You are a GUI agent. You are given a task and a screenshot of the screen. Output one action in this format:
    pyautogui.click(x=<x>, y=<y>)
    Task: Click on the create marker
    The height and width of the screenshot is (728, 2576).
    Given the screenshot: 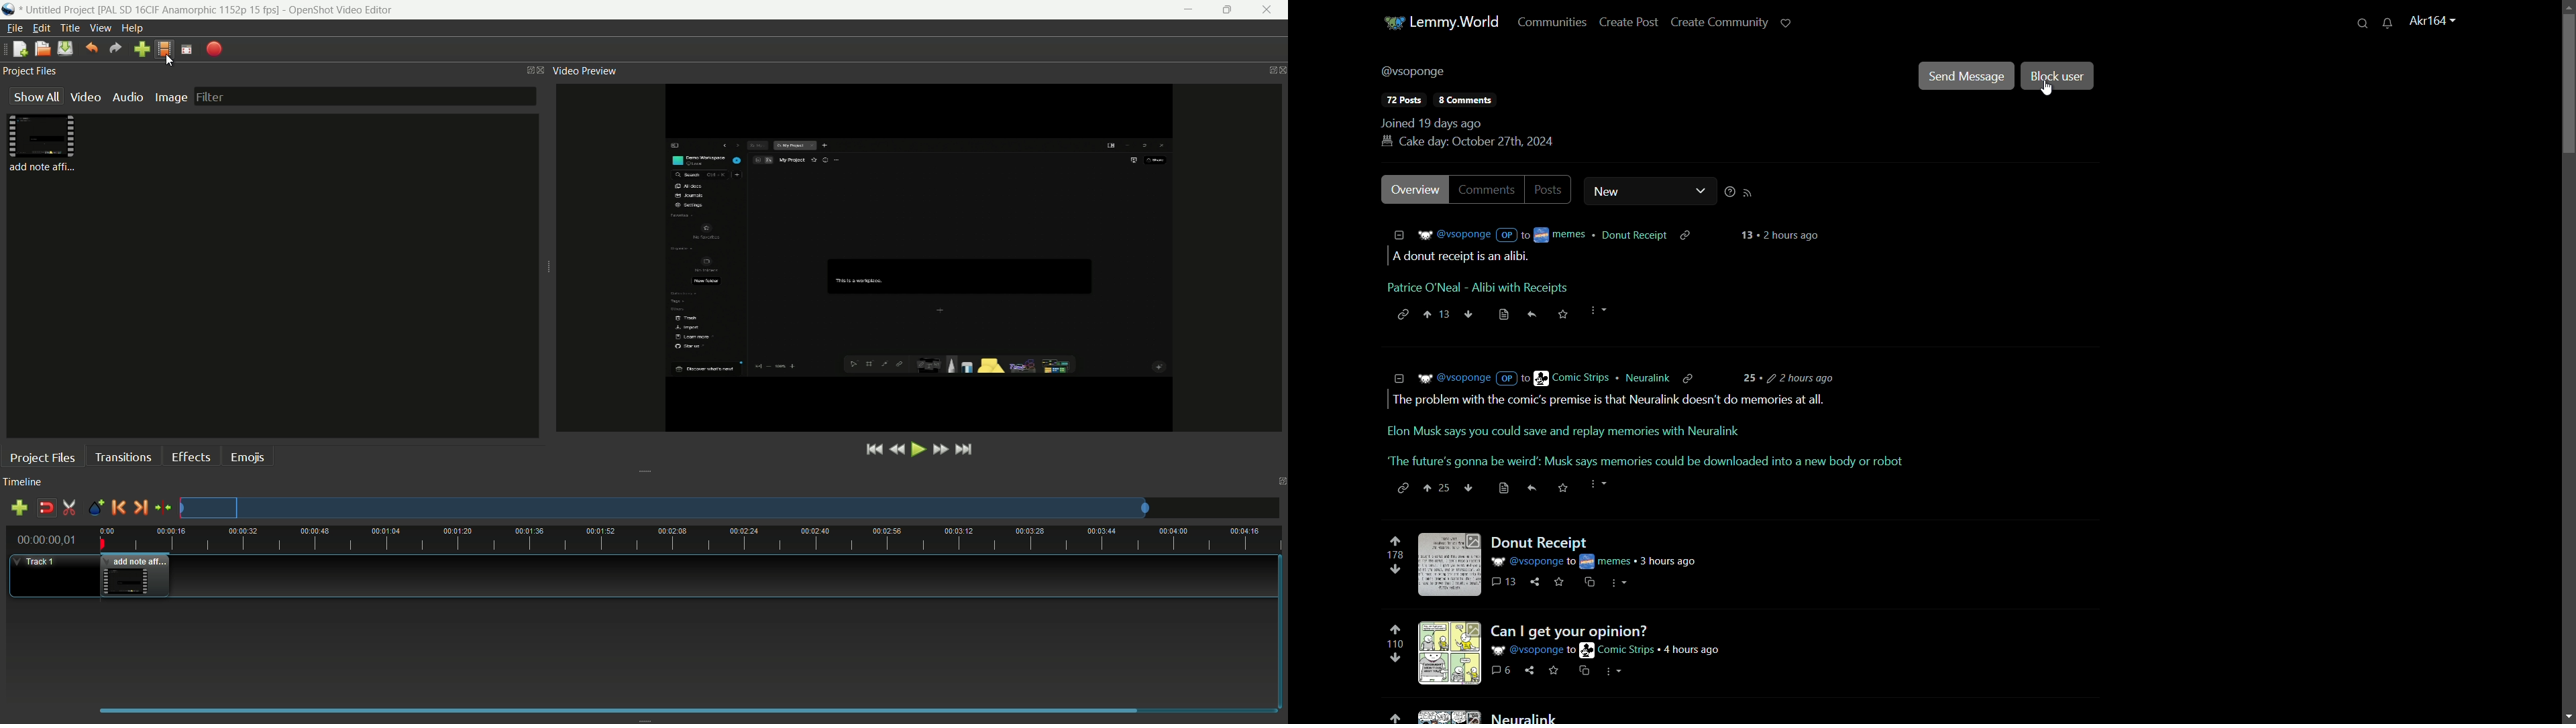 What is the action you would take?
    pyautogui.click(x=95, y=508)
    